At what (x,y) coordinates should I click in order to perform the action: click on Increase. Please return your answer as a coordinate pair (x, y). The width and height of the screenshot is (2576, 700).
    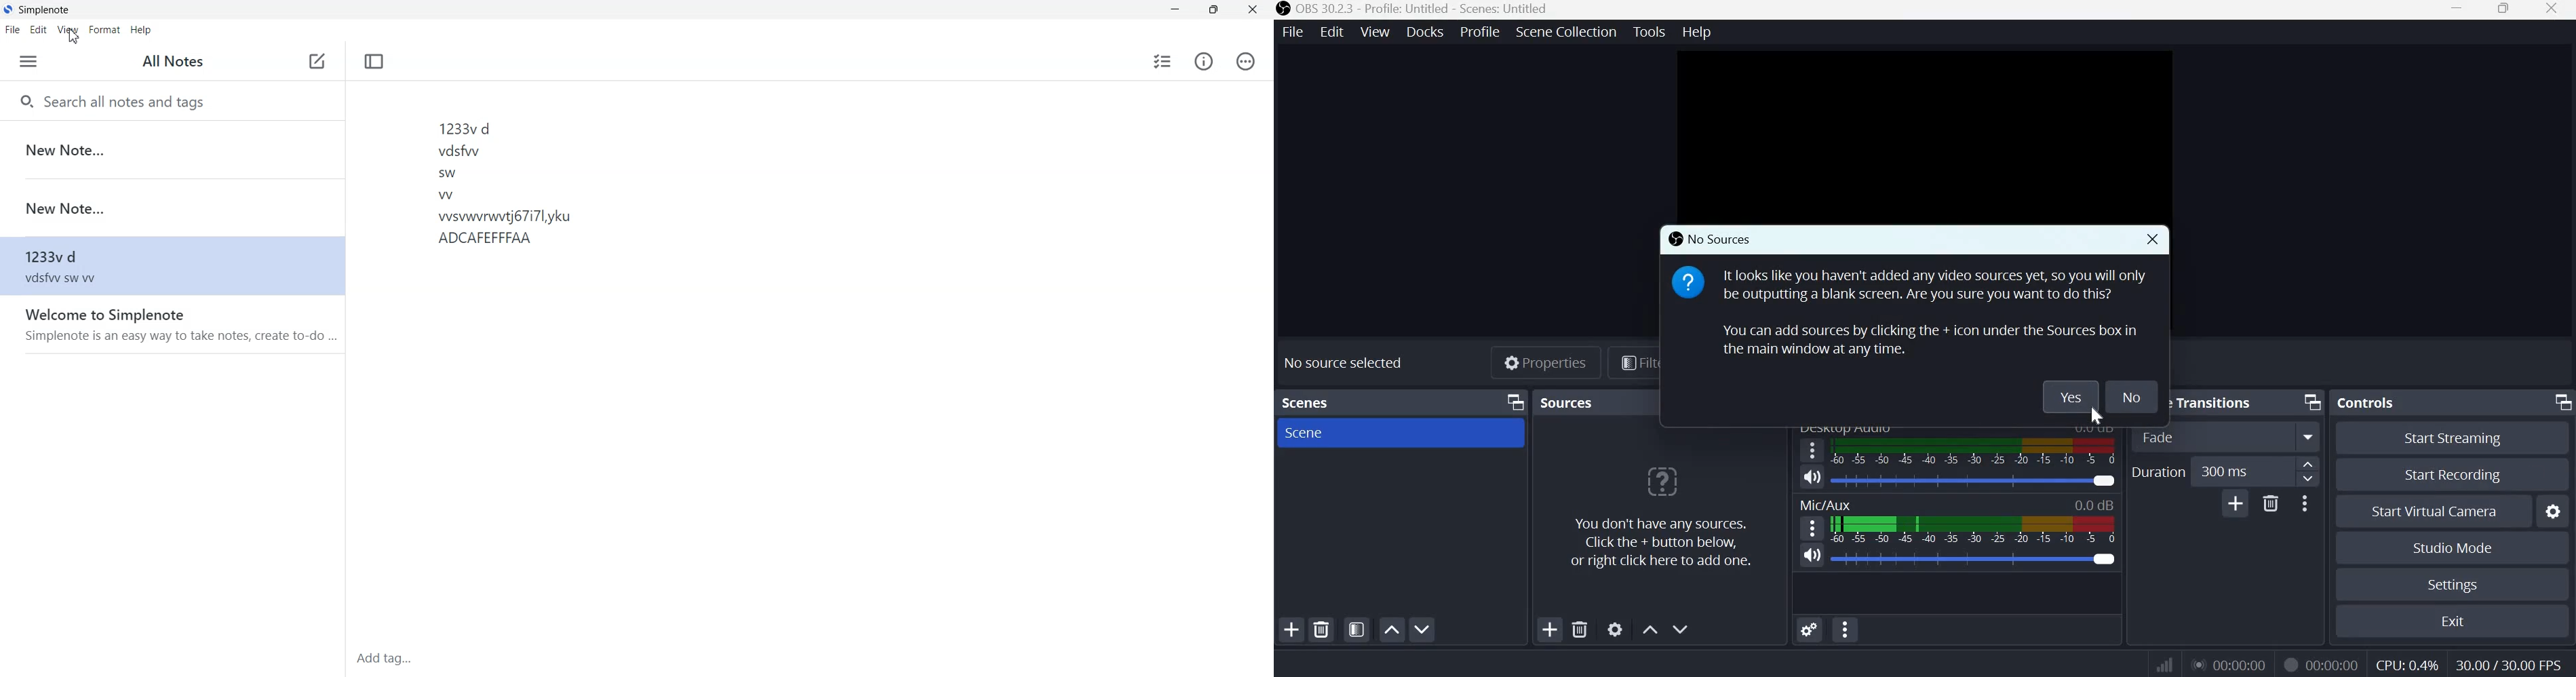
    Looking at the image, I should click on (2310, 463).